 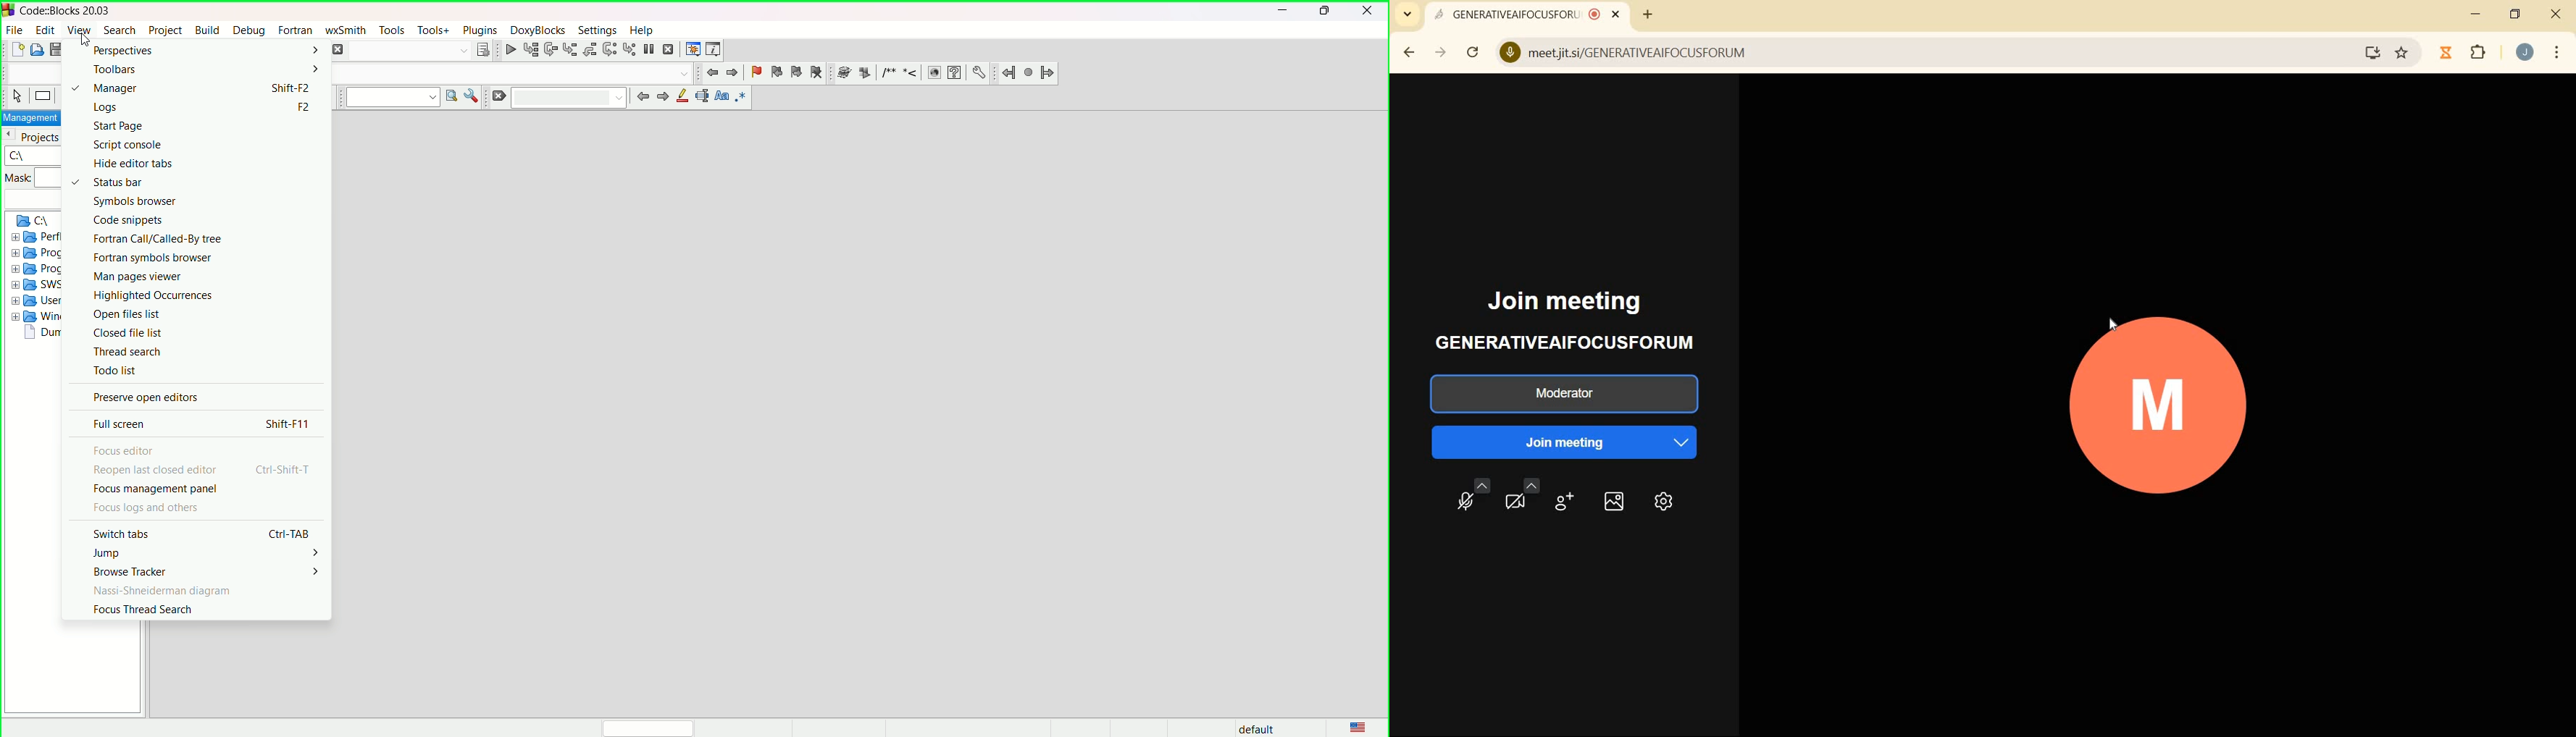 I want to click on forward, so click(x=1437, y=52).